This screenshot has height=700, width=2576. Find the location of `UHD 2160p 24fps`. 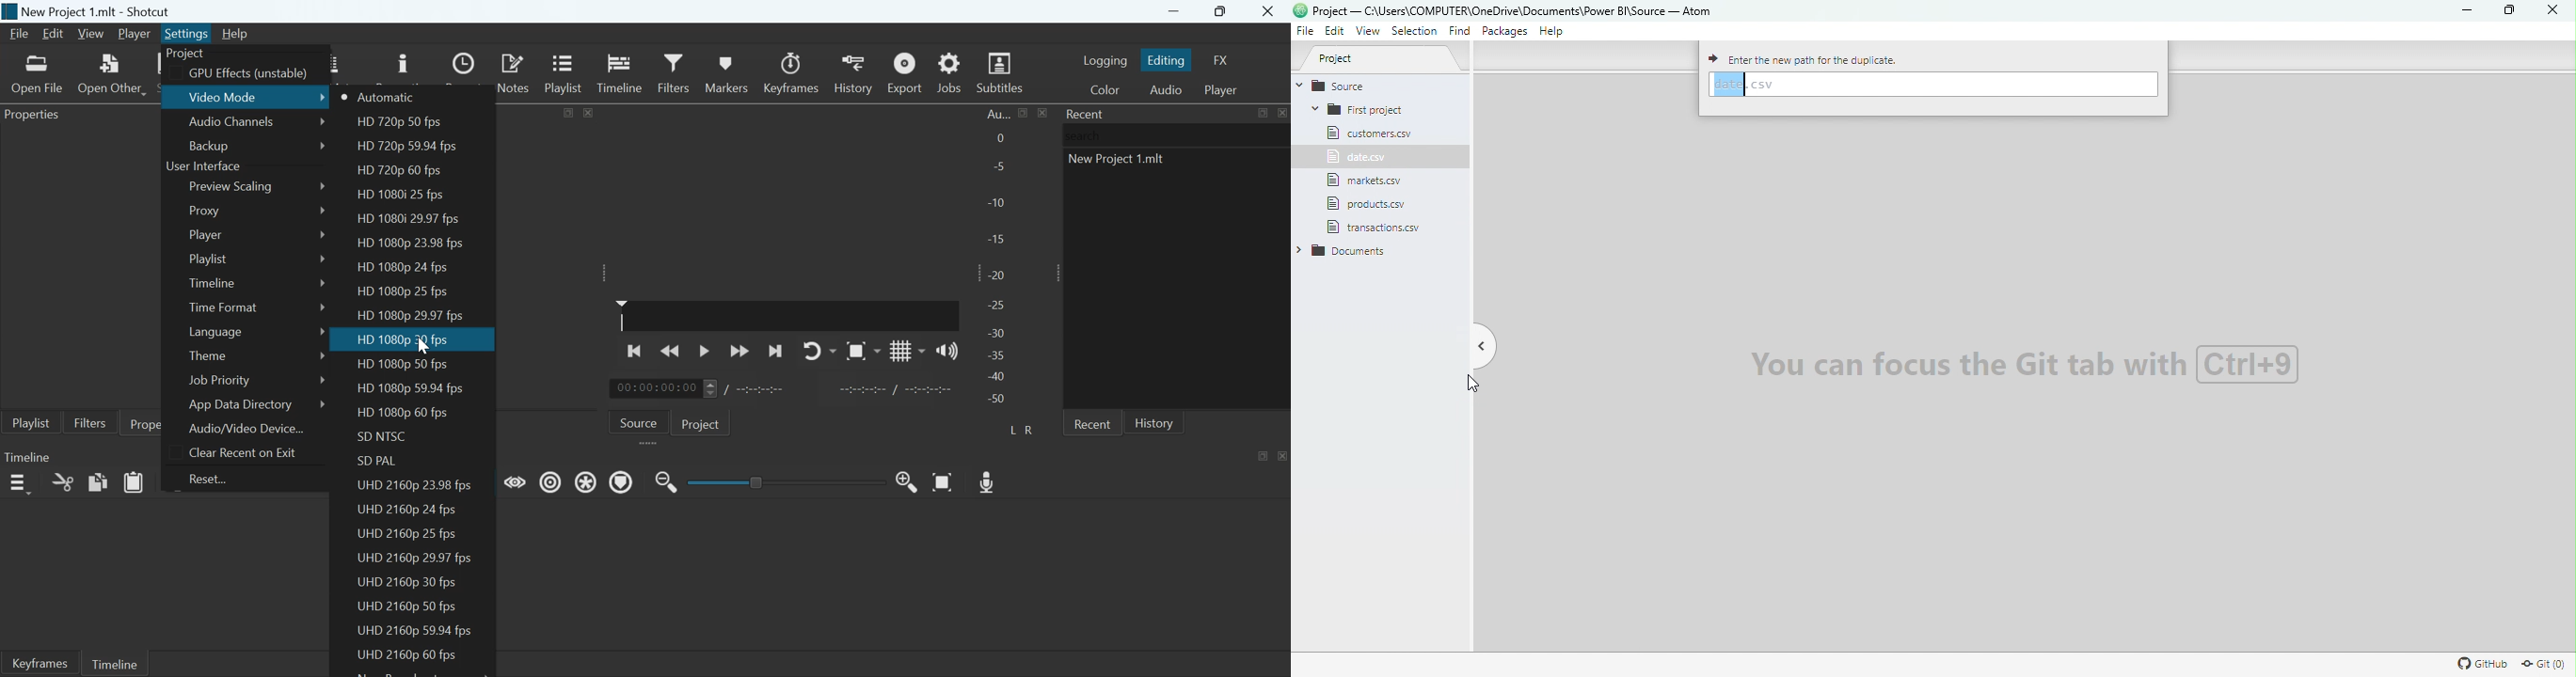

UHD 2160p 24fps is located at coordinates (407, 507).